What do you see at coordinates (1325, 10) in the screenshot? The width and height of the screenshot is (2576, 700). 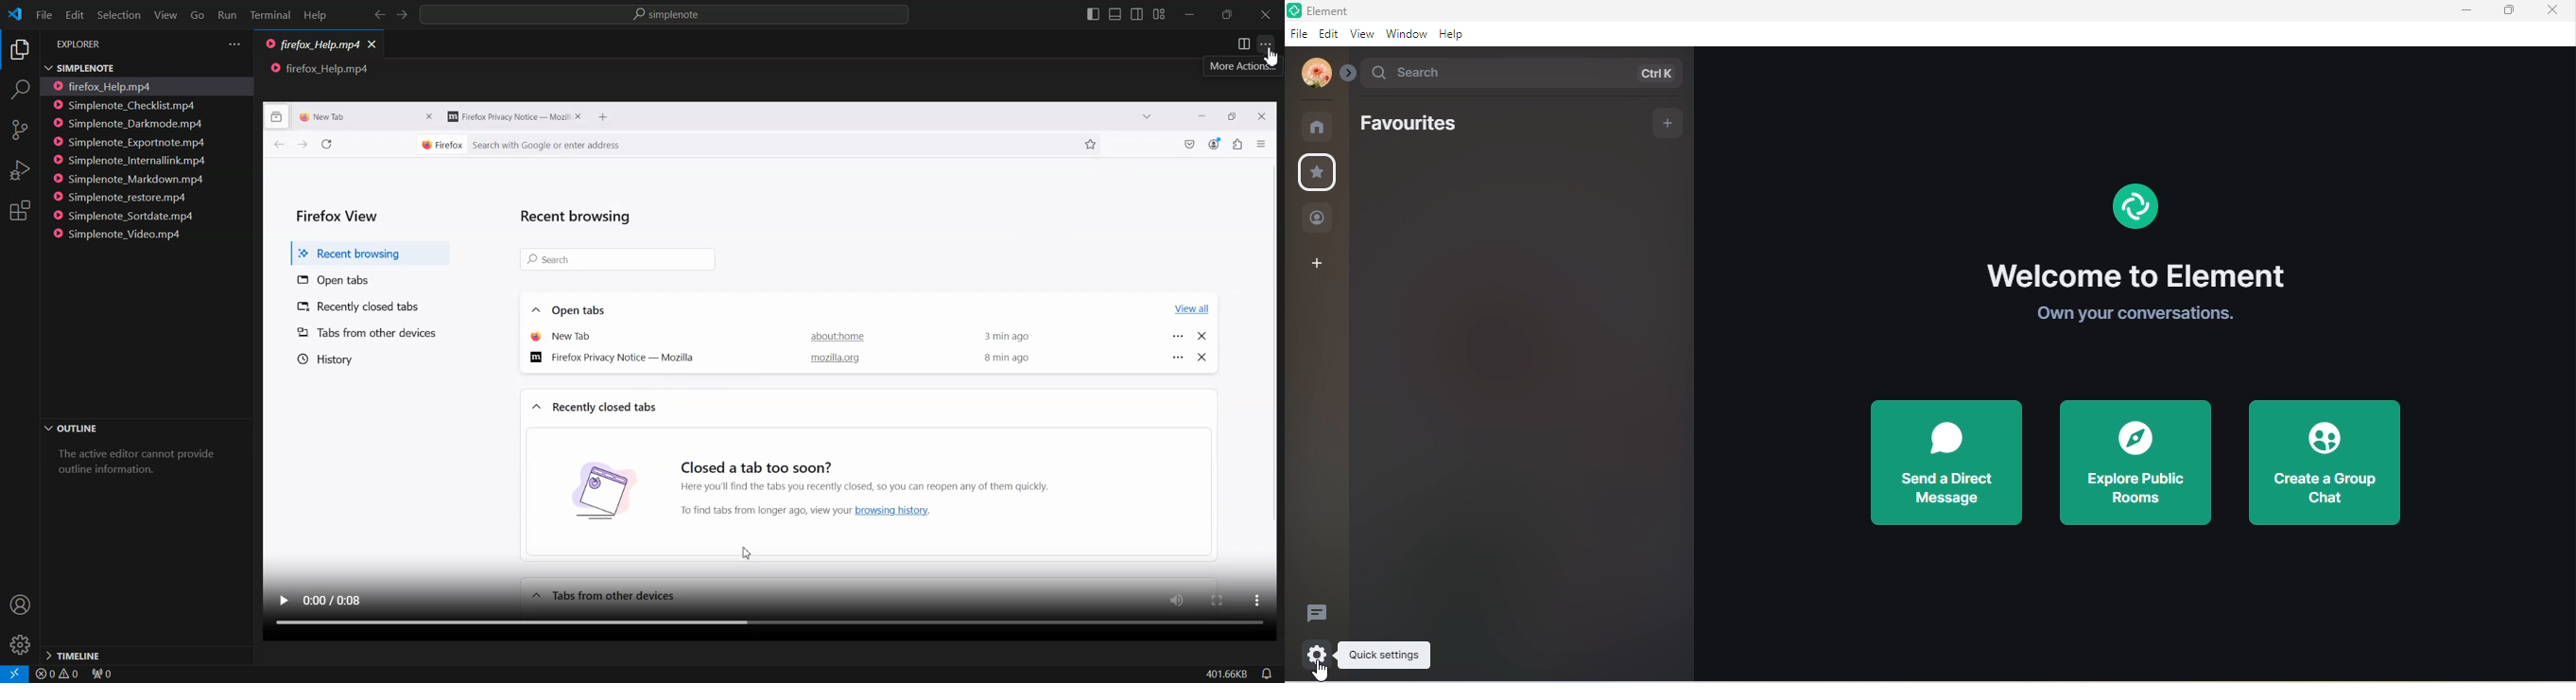 I see `Element` at bounding box center [1325, 10].